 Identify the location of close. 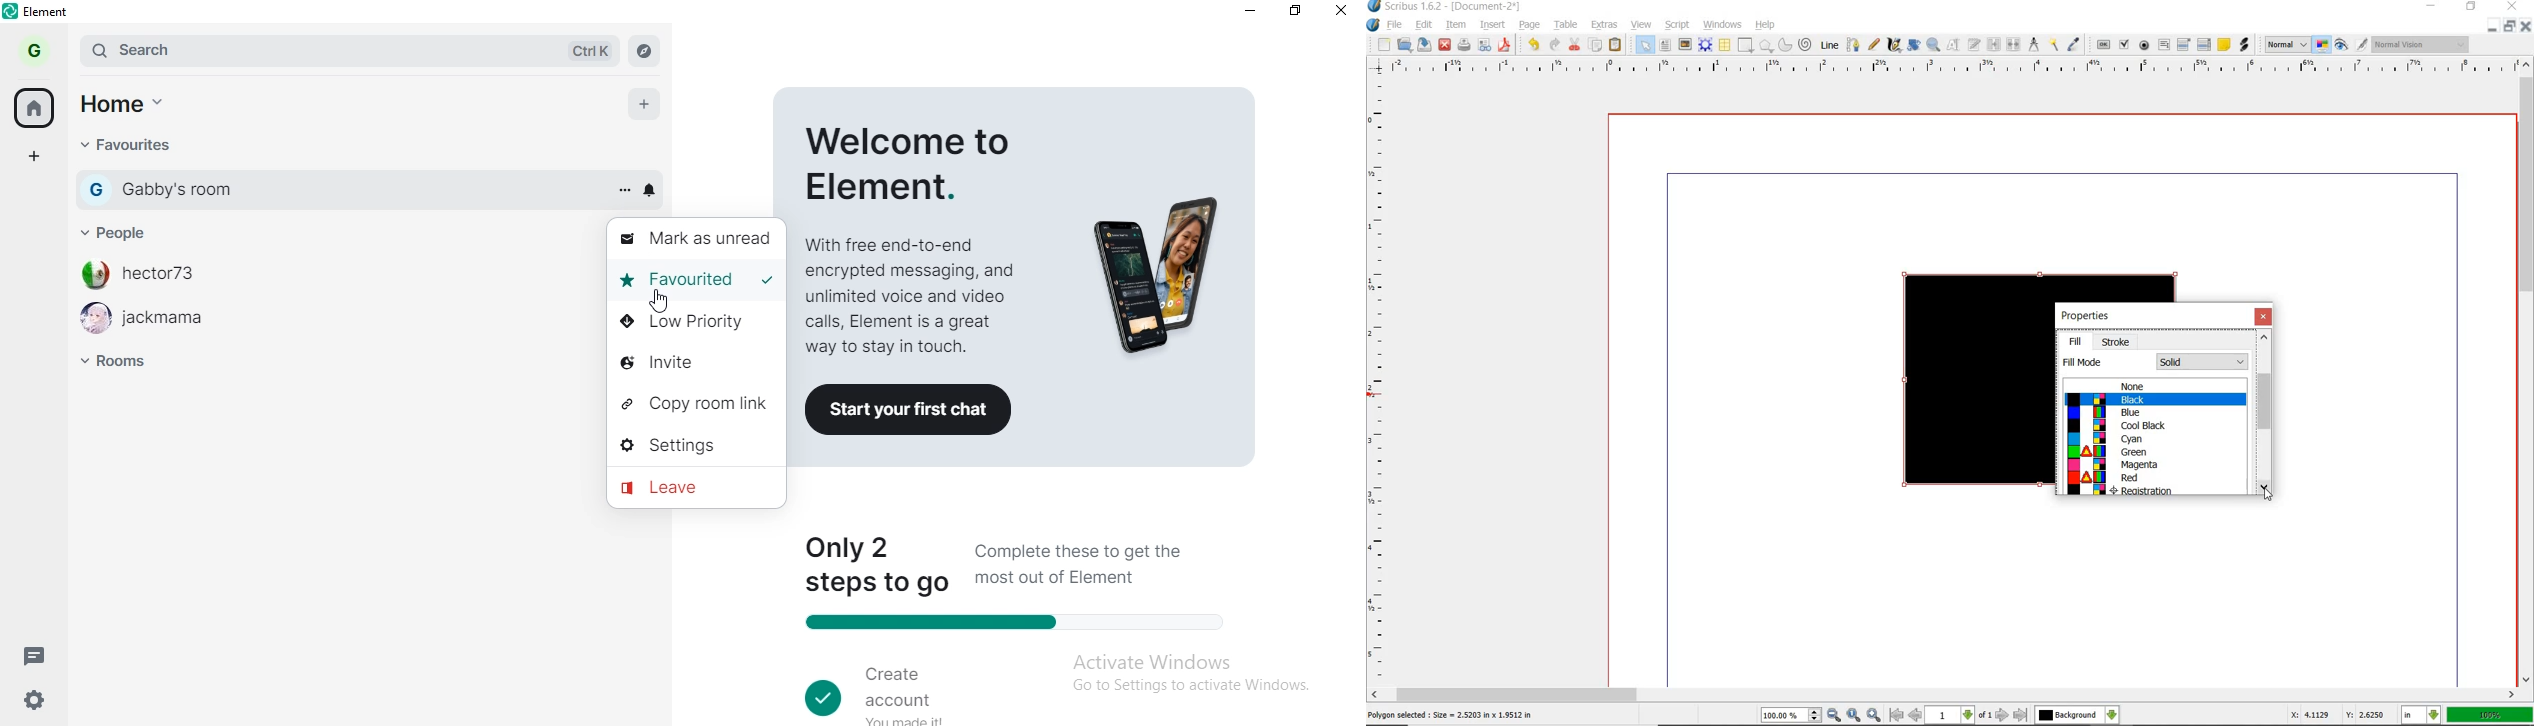
(2264, 317).